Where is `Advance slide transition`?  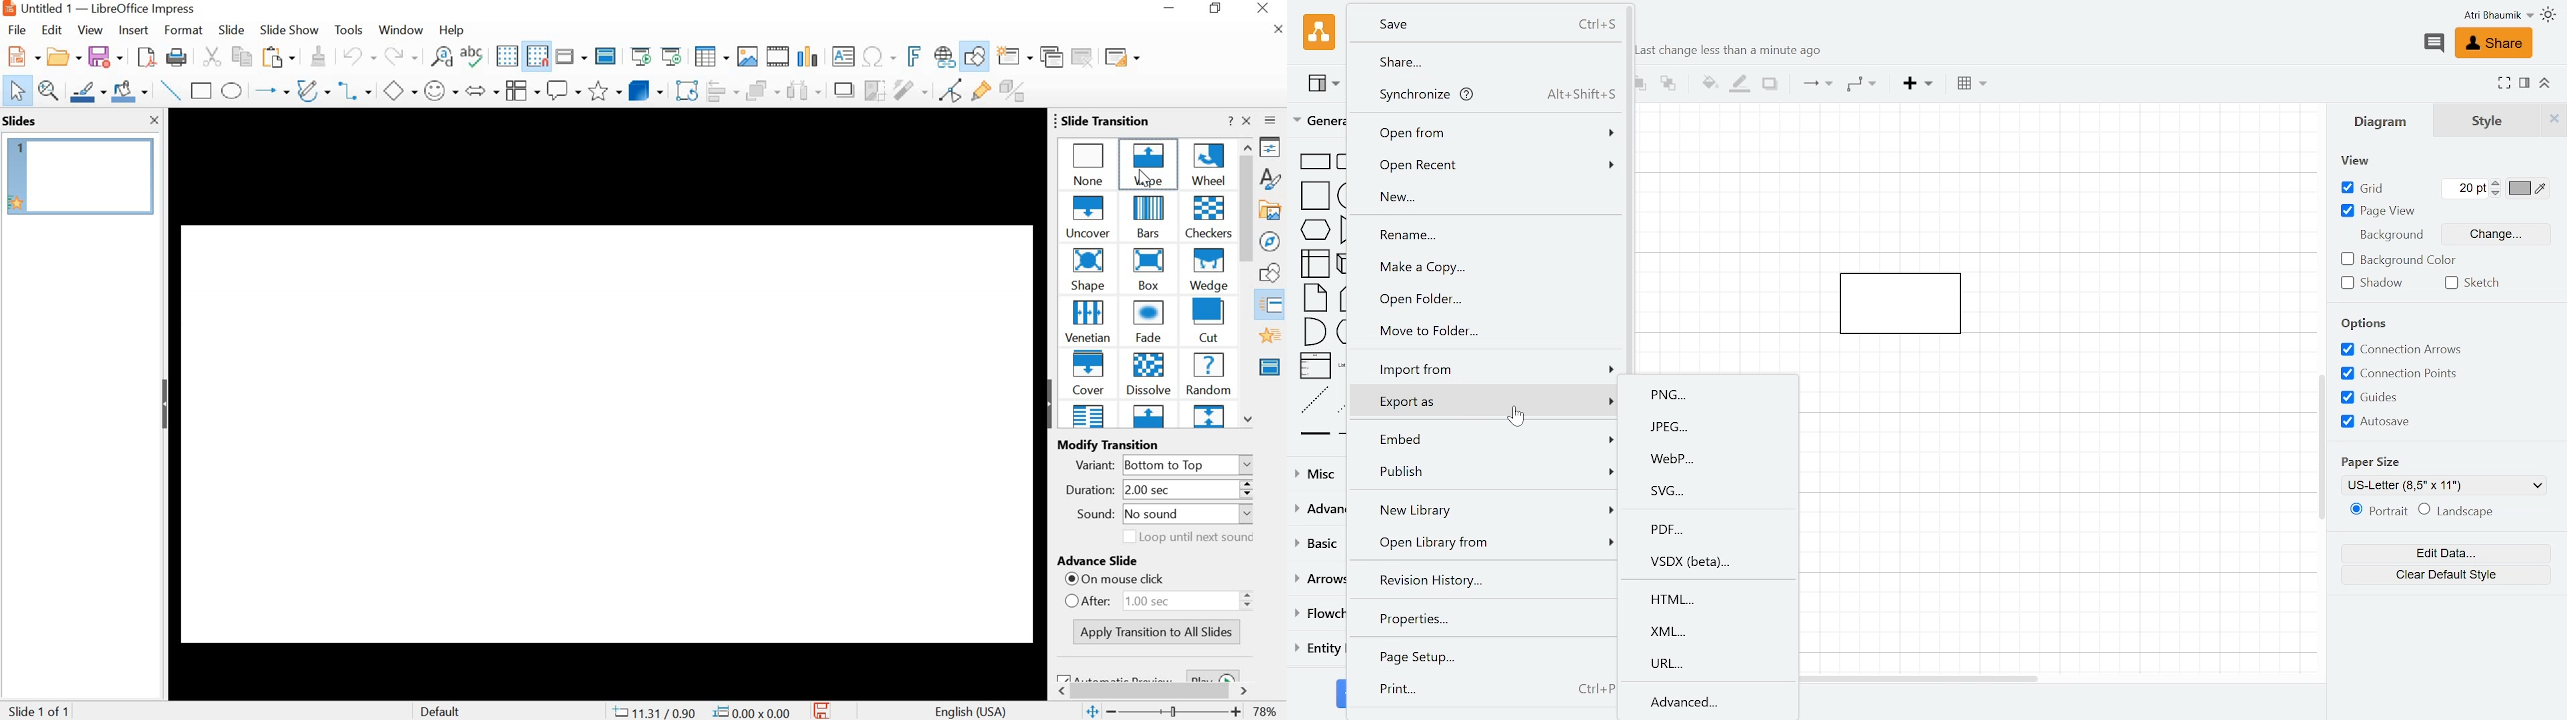 Advance slide transition is located at coordinates (1158, 562).